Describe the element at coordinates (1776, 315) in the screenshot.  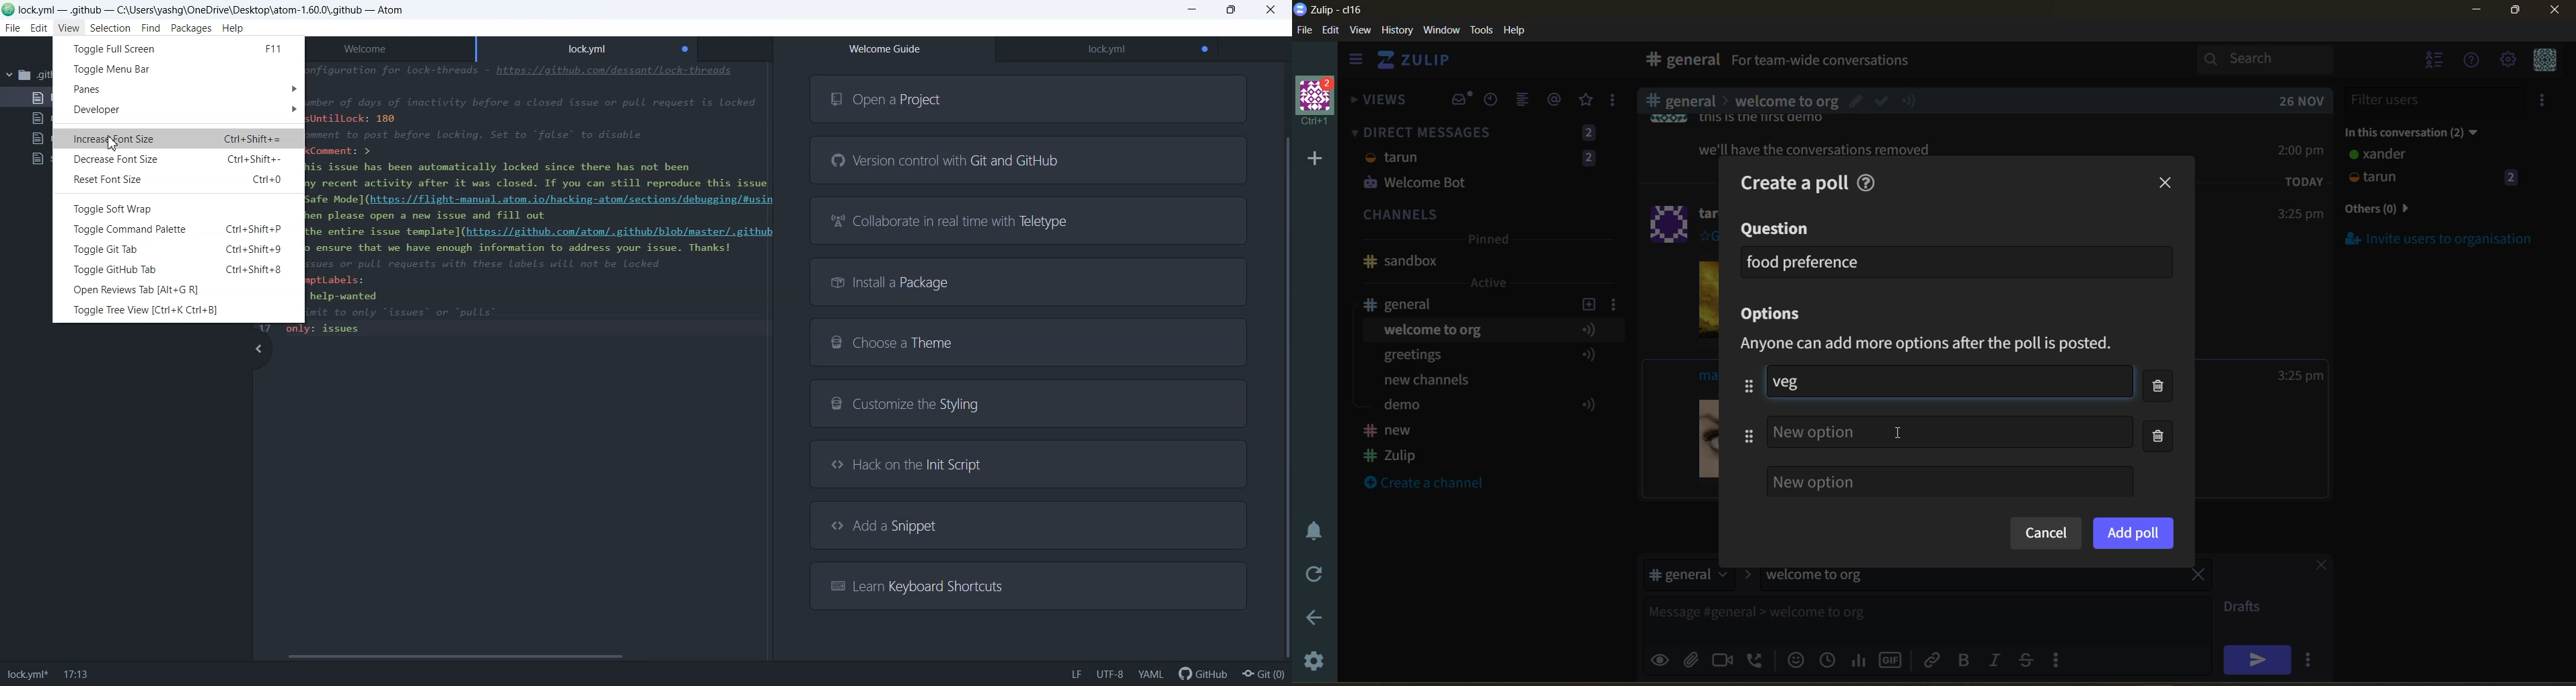
I see `options` at that location.